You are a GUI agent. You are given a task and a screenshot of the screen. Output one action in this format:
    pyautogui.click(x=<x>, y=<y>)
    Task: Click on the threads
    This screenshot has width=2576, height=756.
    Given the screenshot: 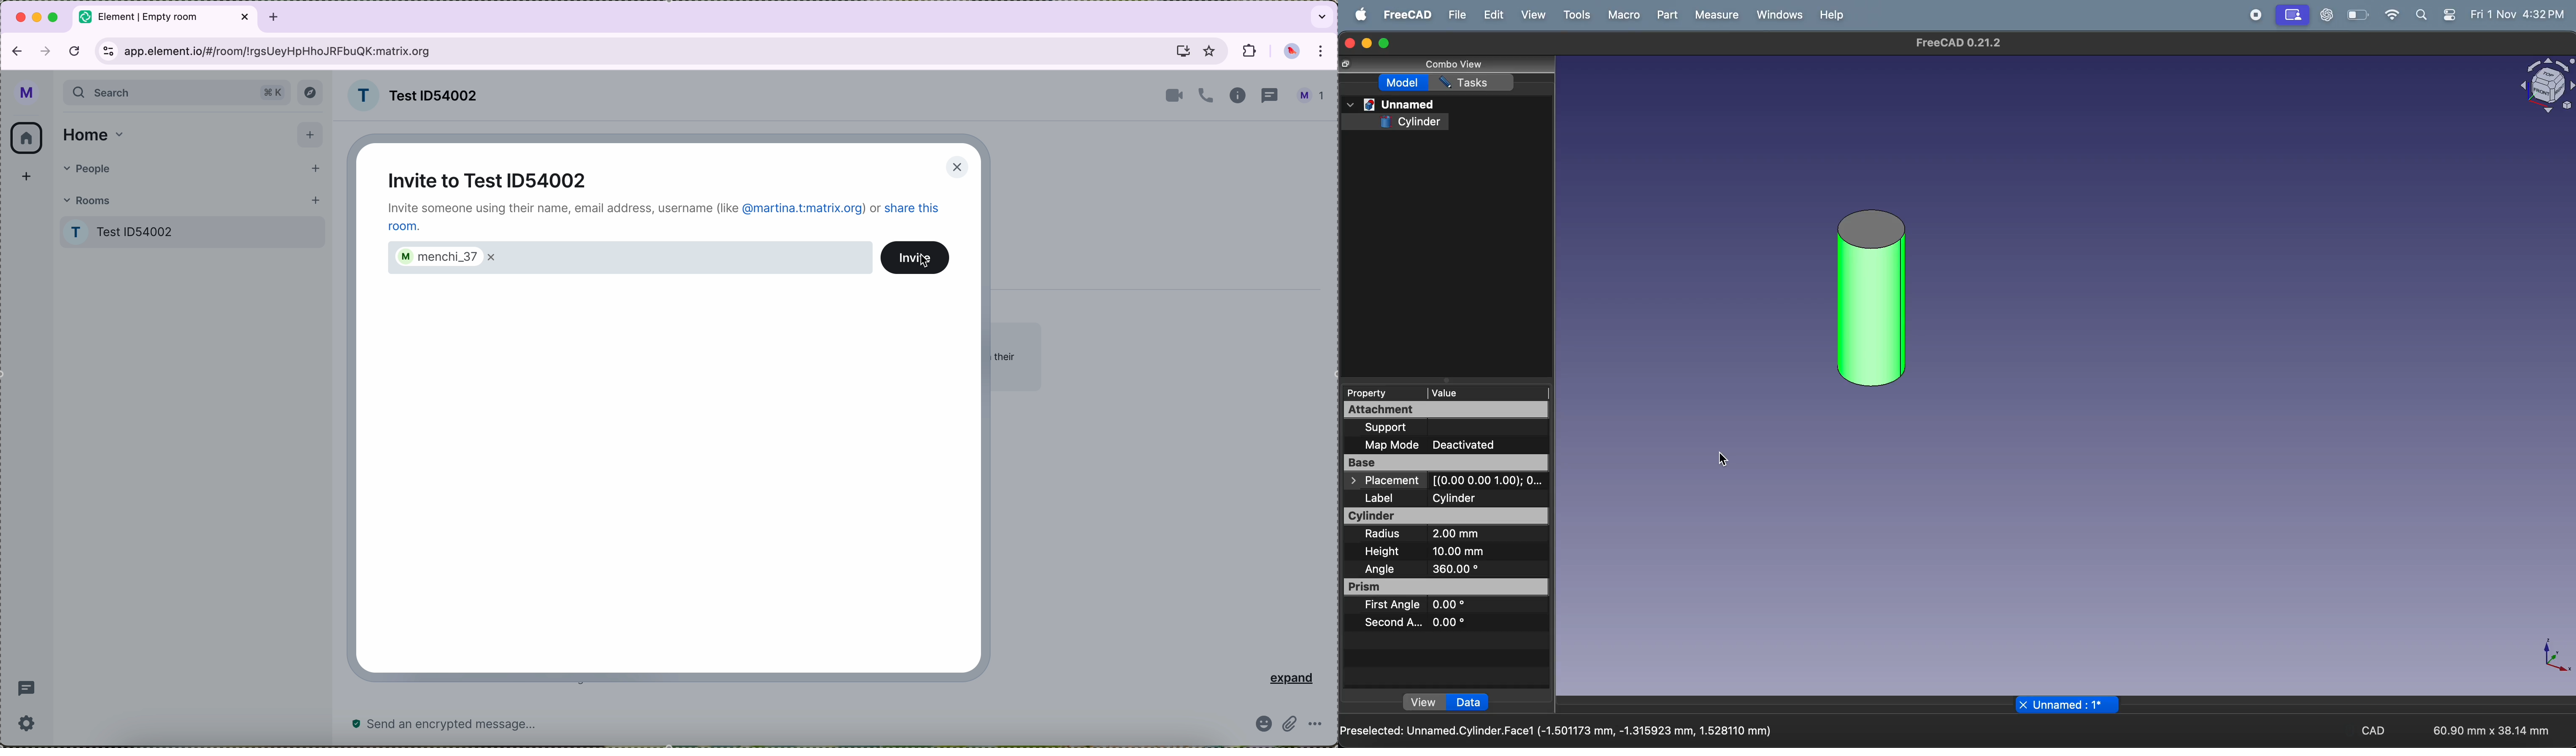 What is the action you would take?
    pyautogui.click(x=1271, y=95)
    